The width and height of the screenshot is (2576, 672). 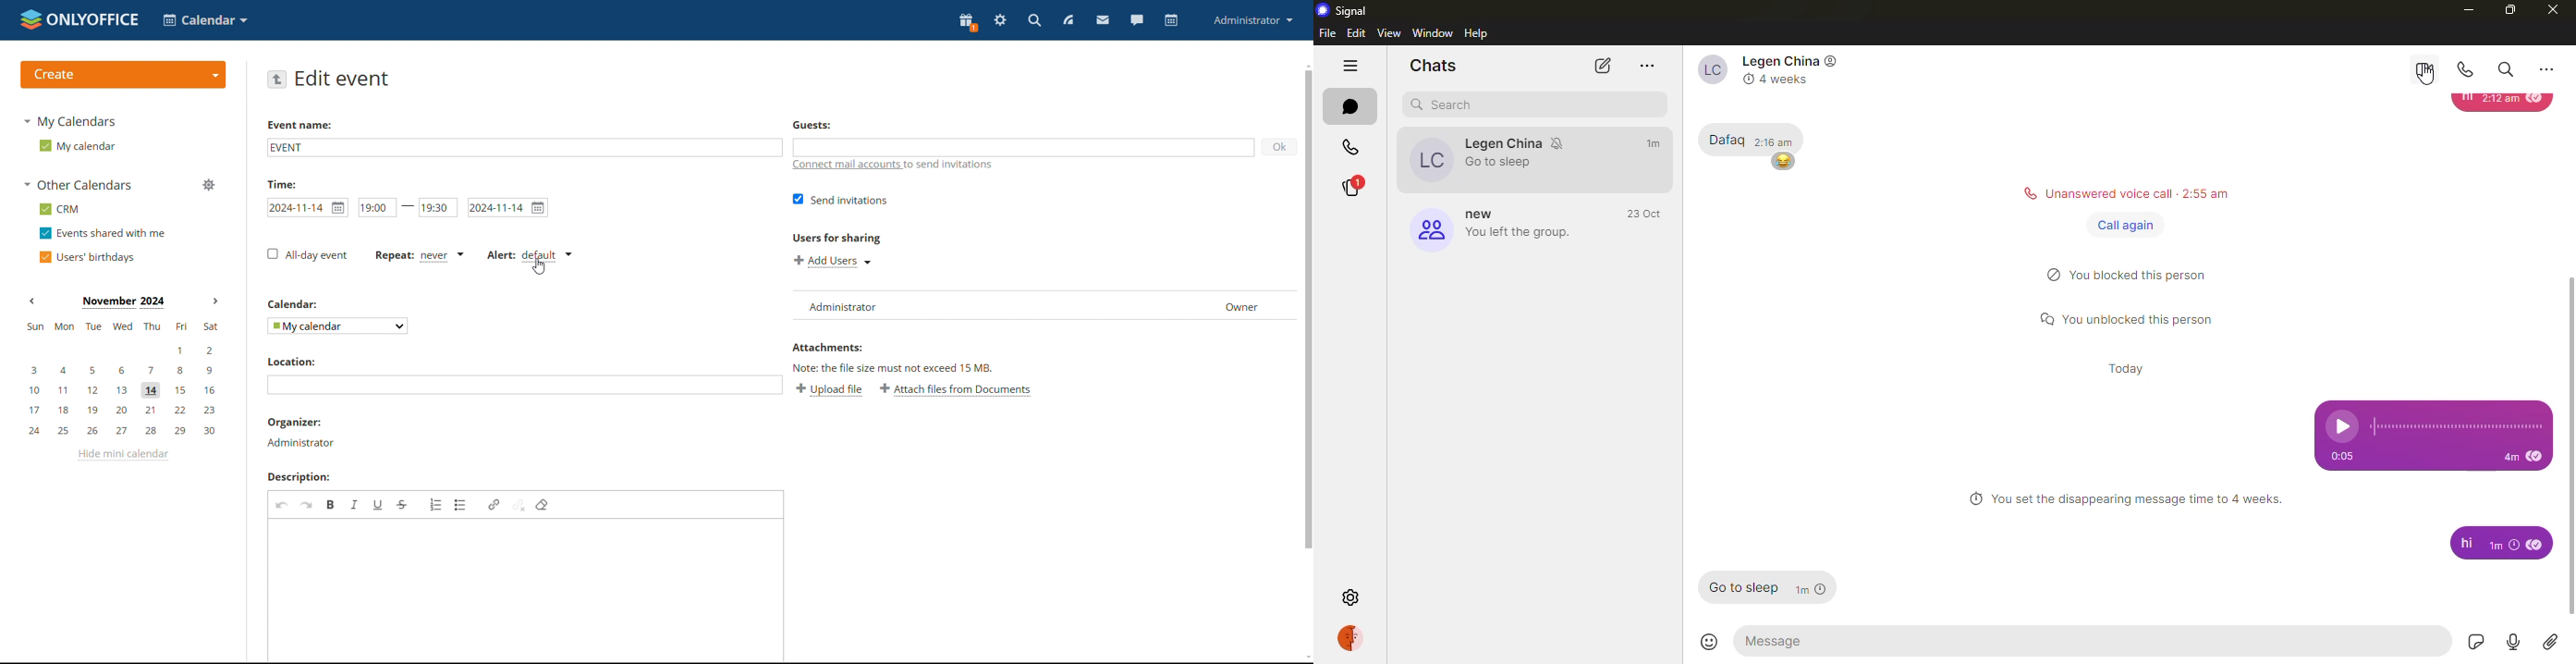 What do you see at coordinates (1305, 64) in the screenshot?
I see `scroll up` at bounding box center [1305, 64].